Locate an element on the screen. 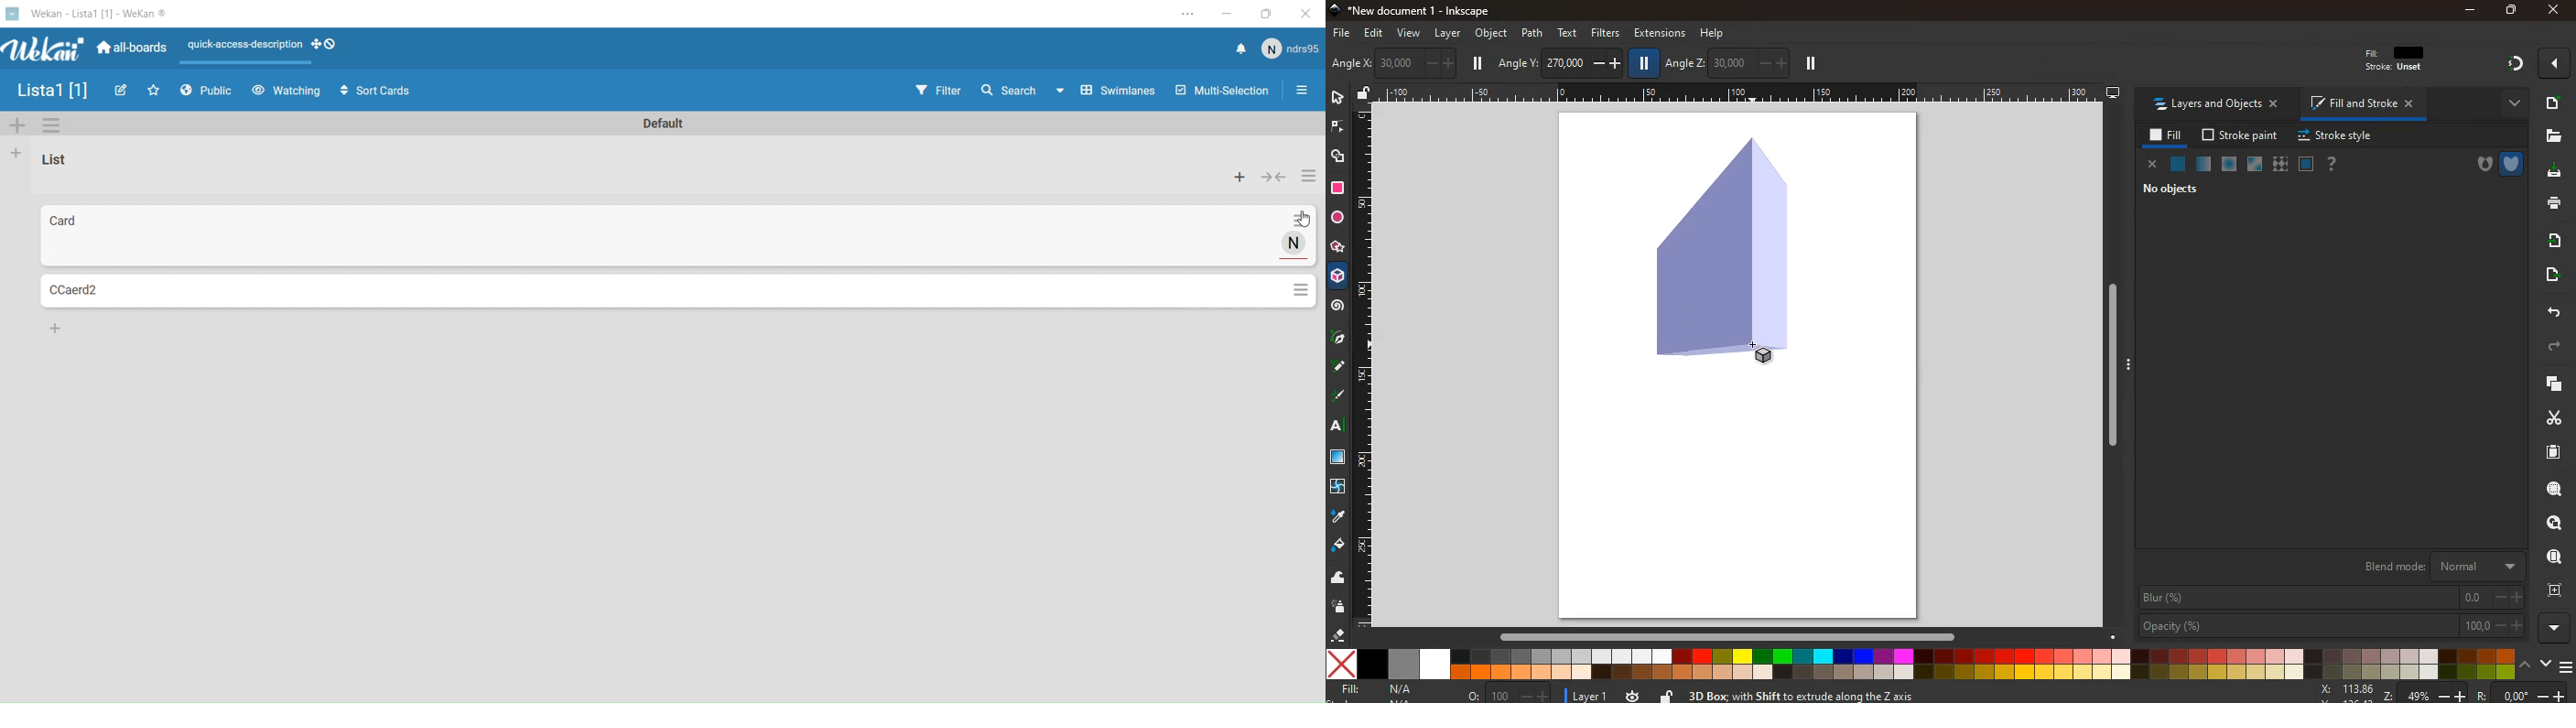  Box is located at coordinates (1265, 15).